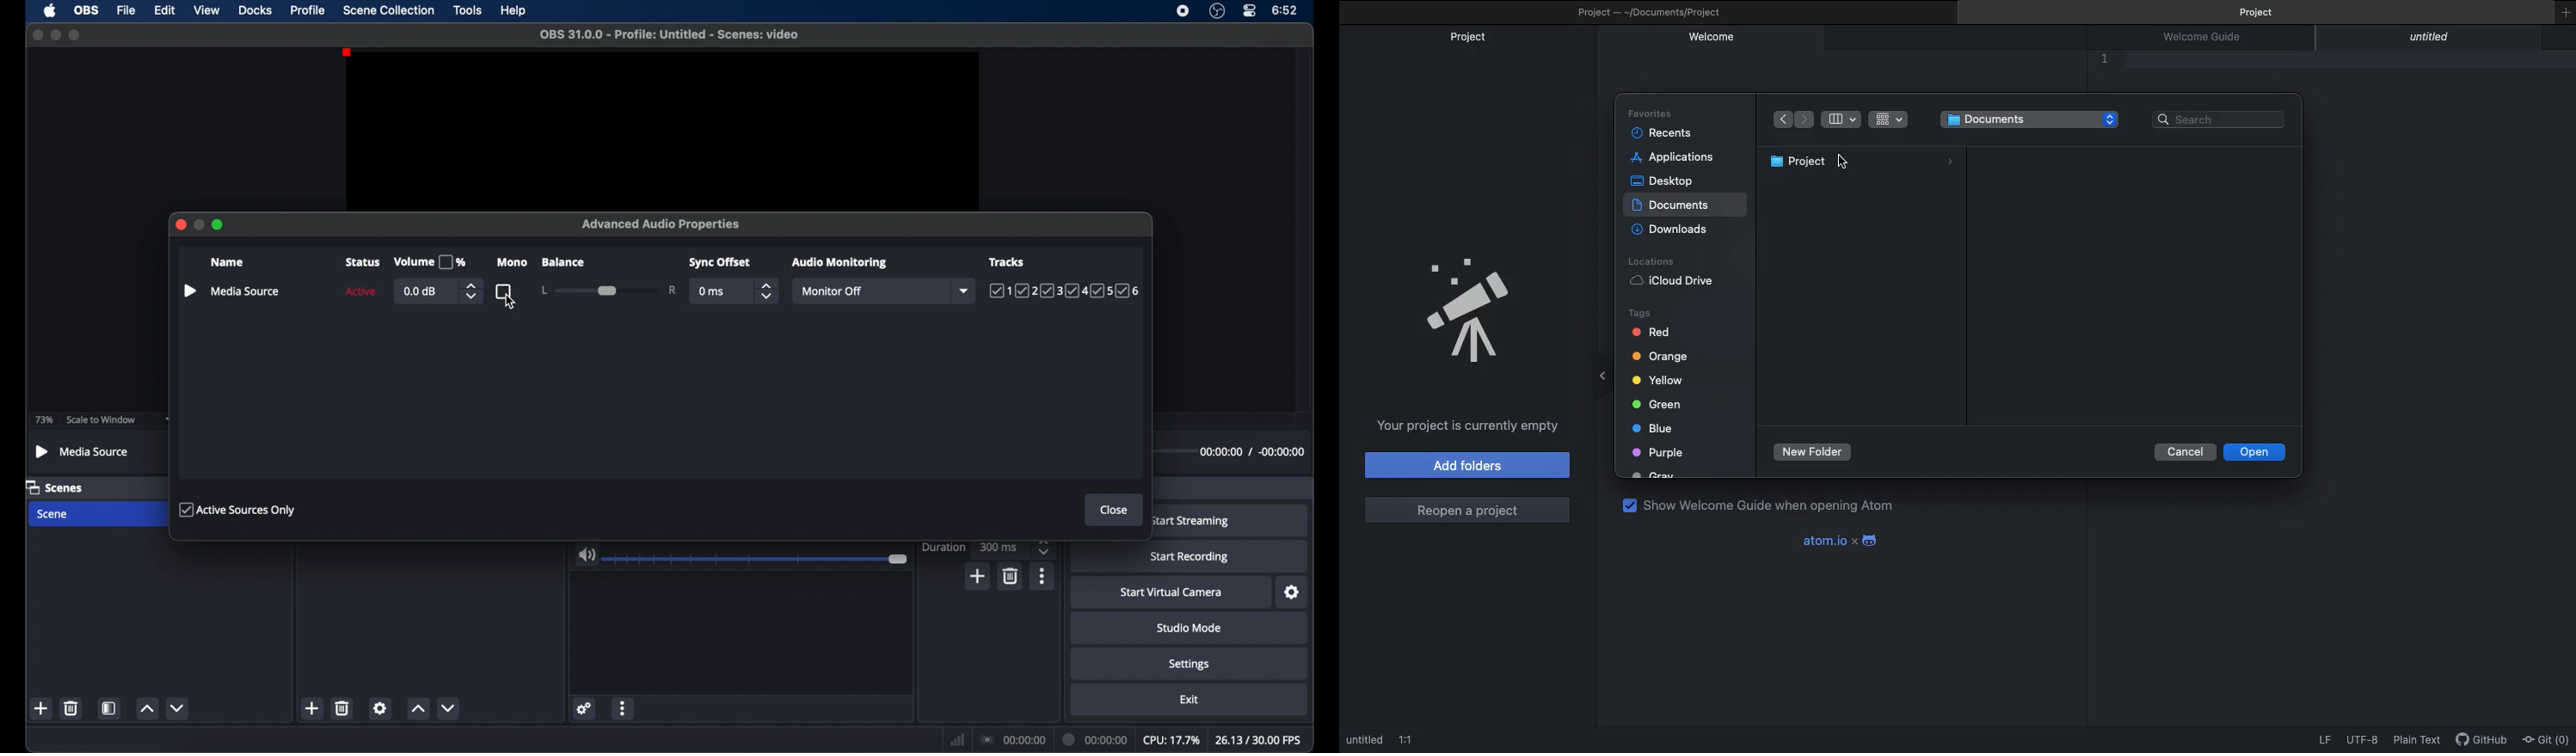  I want to click on Tags, so click(1669, 391).